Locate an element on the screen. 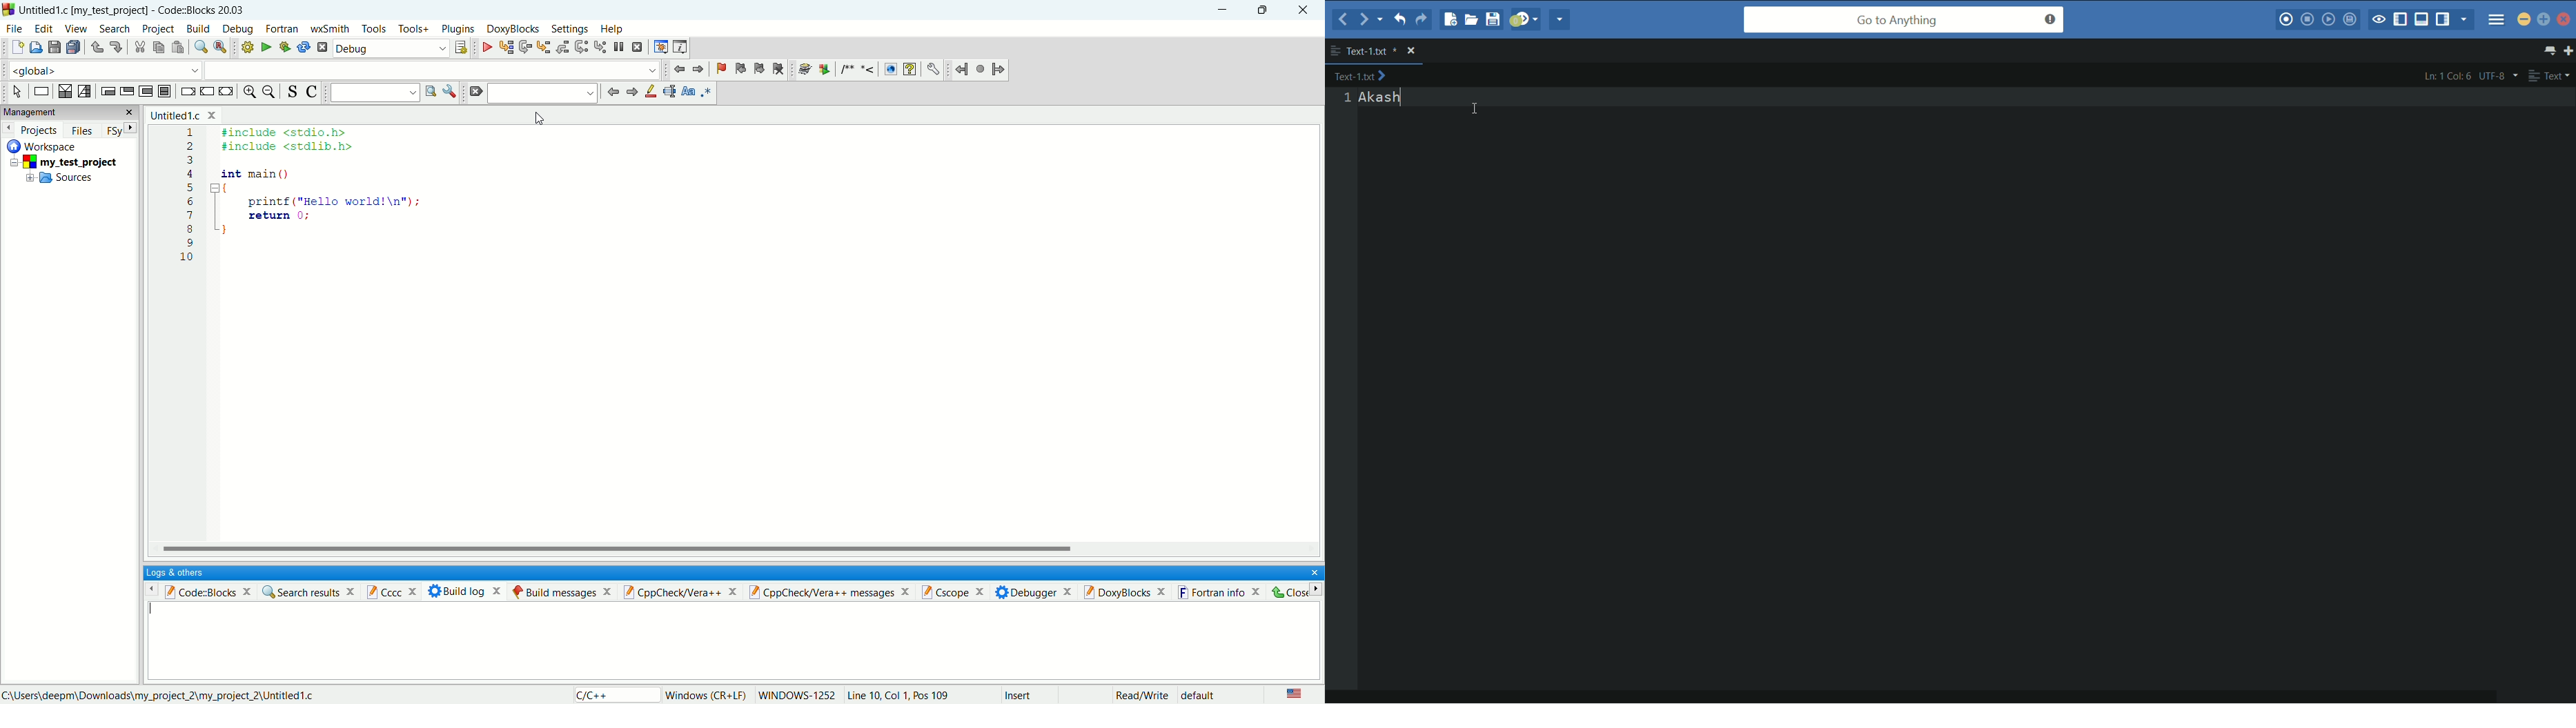  cursor is located at coordinates (540, 119).